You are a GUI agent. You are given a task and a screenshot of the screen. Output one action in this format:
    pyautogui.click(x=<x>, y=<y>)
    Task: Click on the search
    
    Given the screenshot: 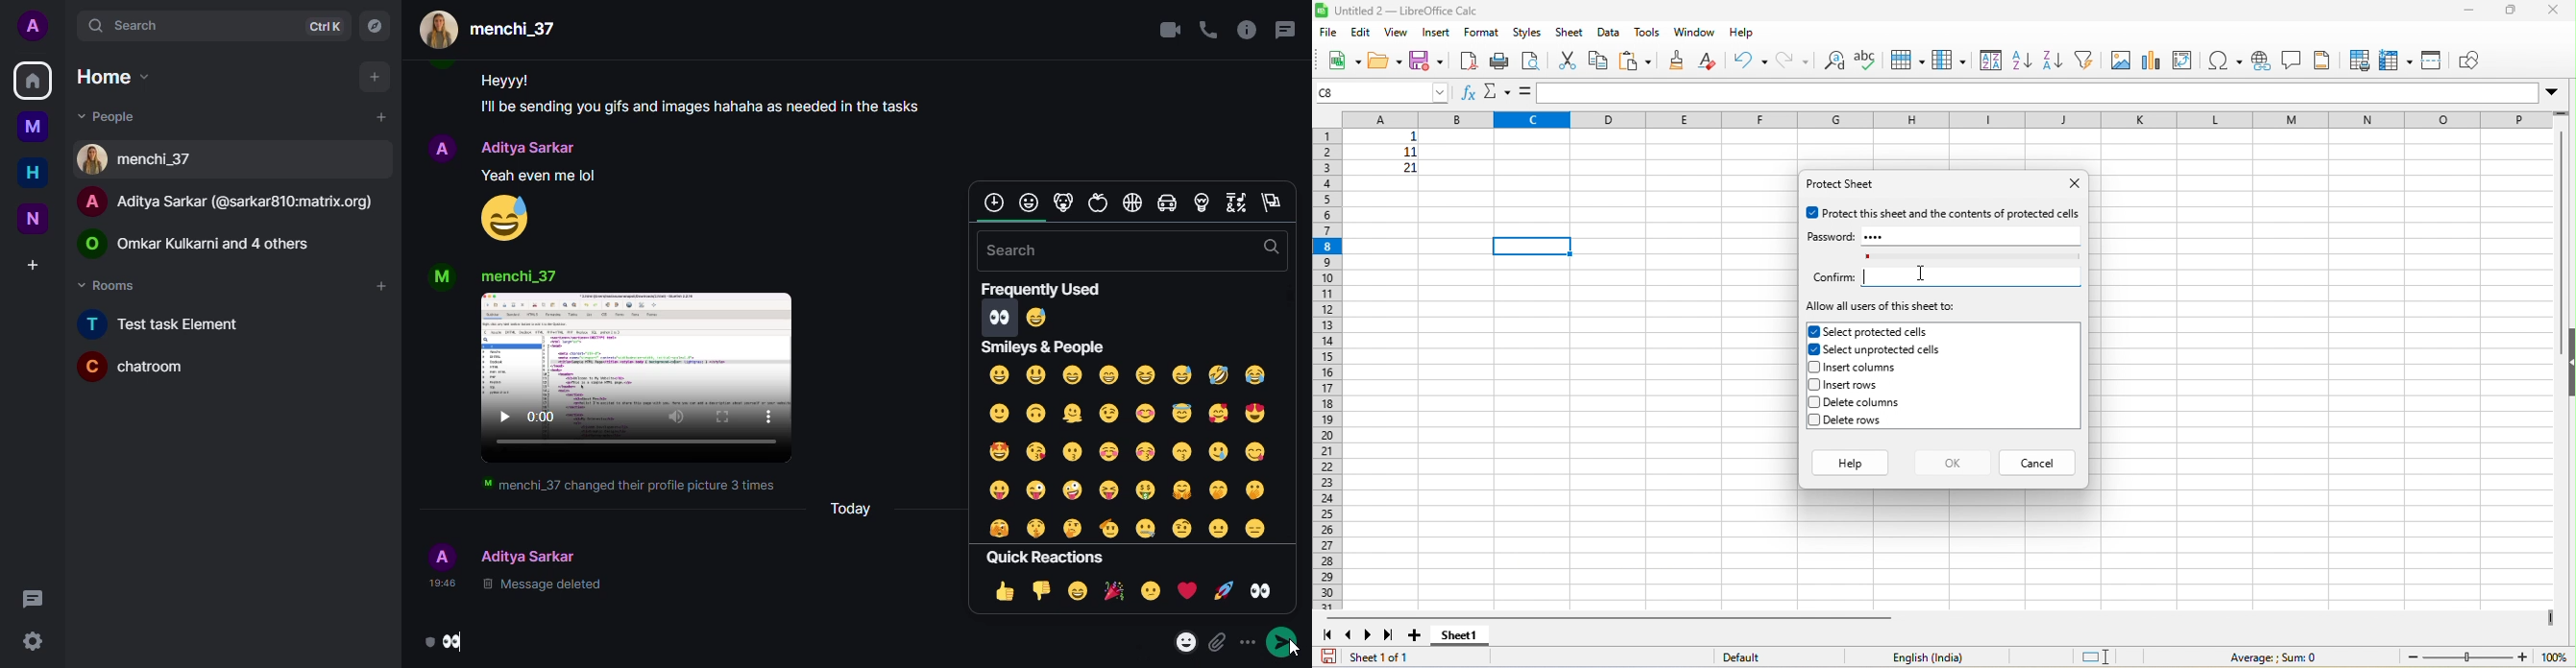 What is the action you would take?
    pyautogui.click(x=1023, y=250)
    